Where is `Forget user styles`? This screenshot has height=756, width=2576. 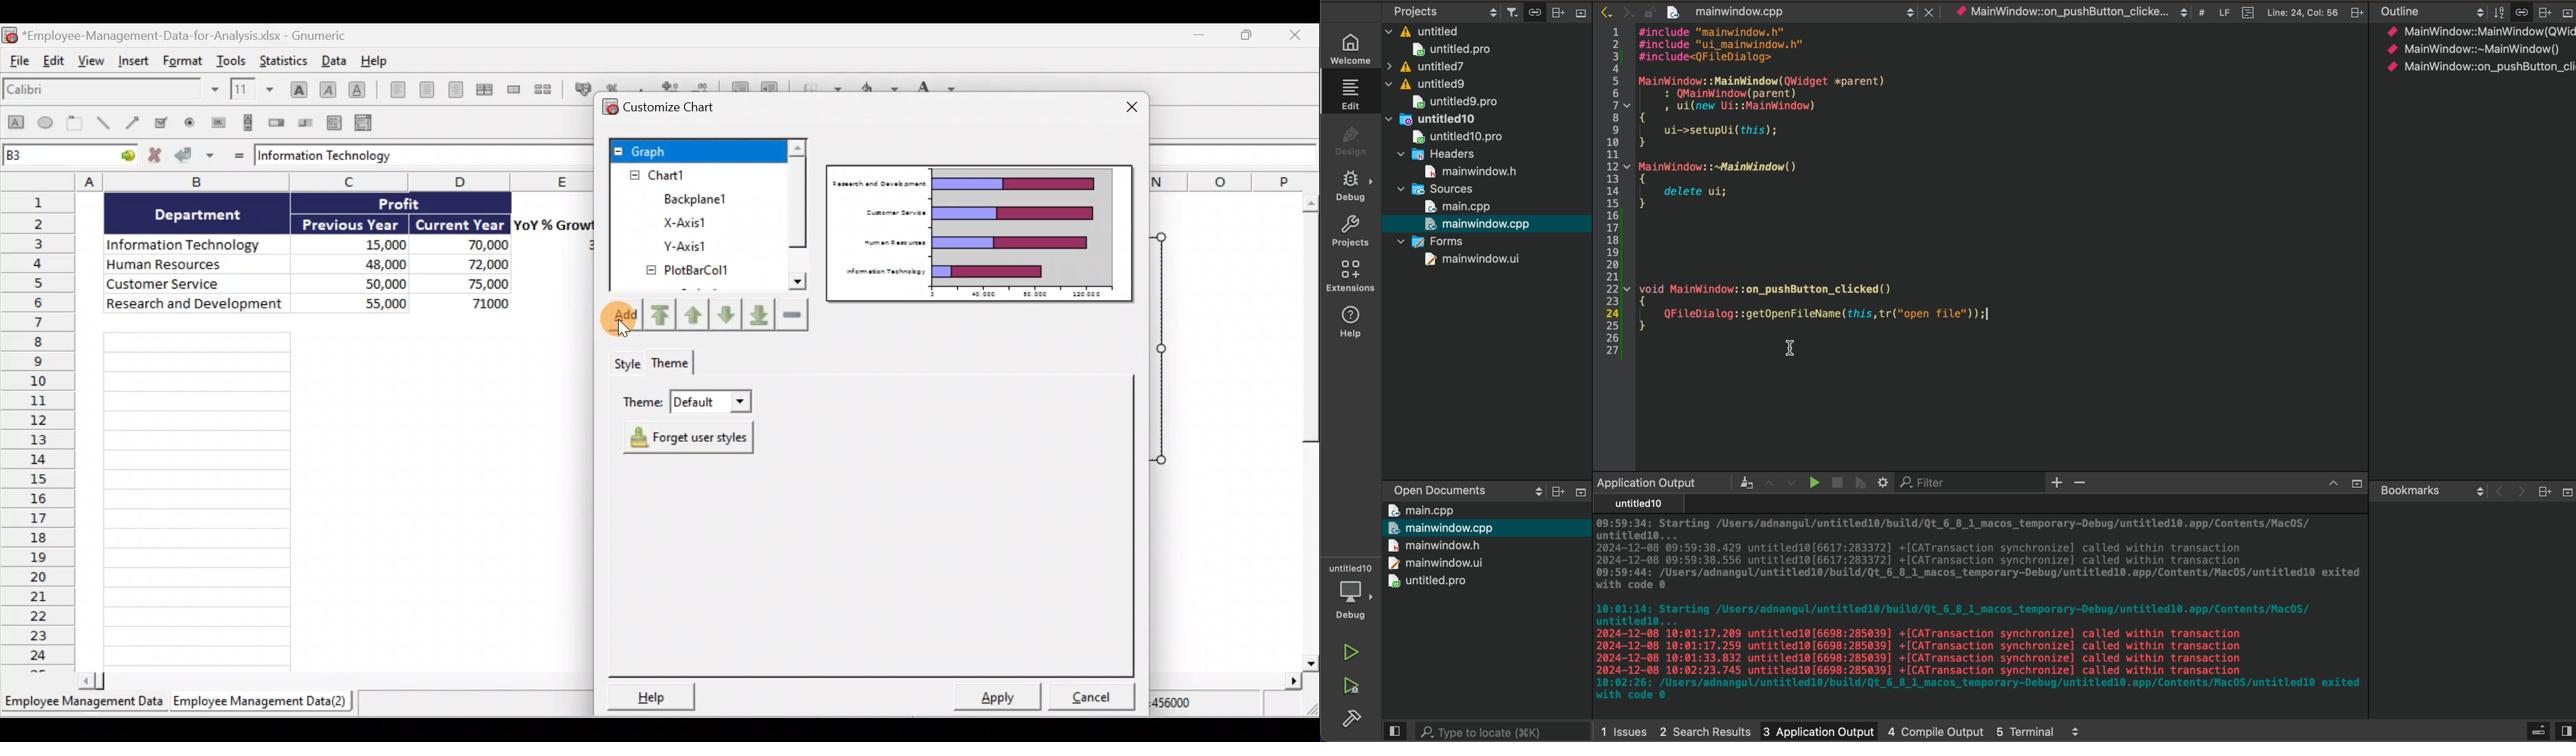
Forget user styles is located at coordinates (694, 438).